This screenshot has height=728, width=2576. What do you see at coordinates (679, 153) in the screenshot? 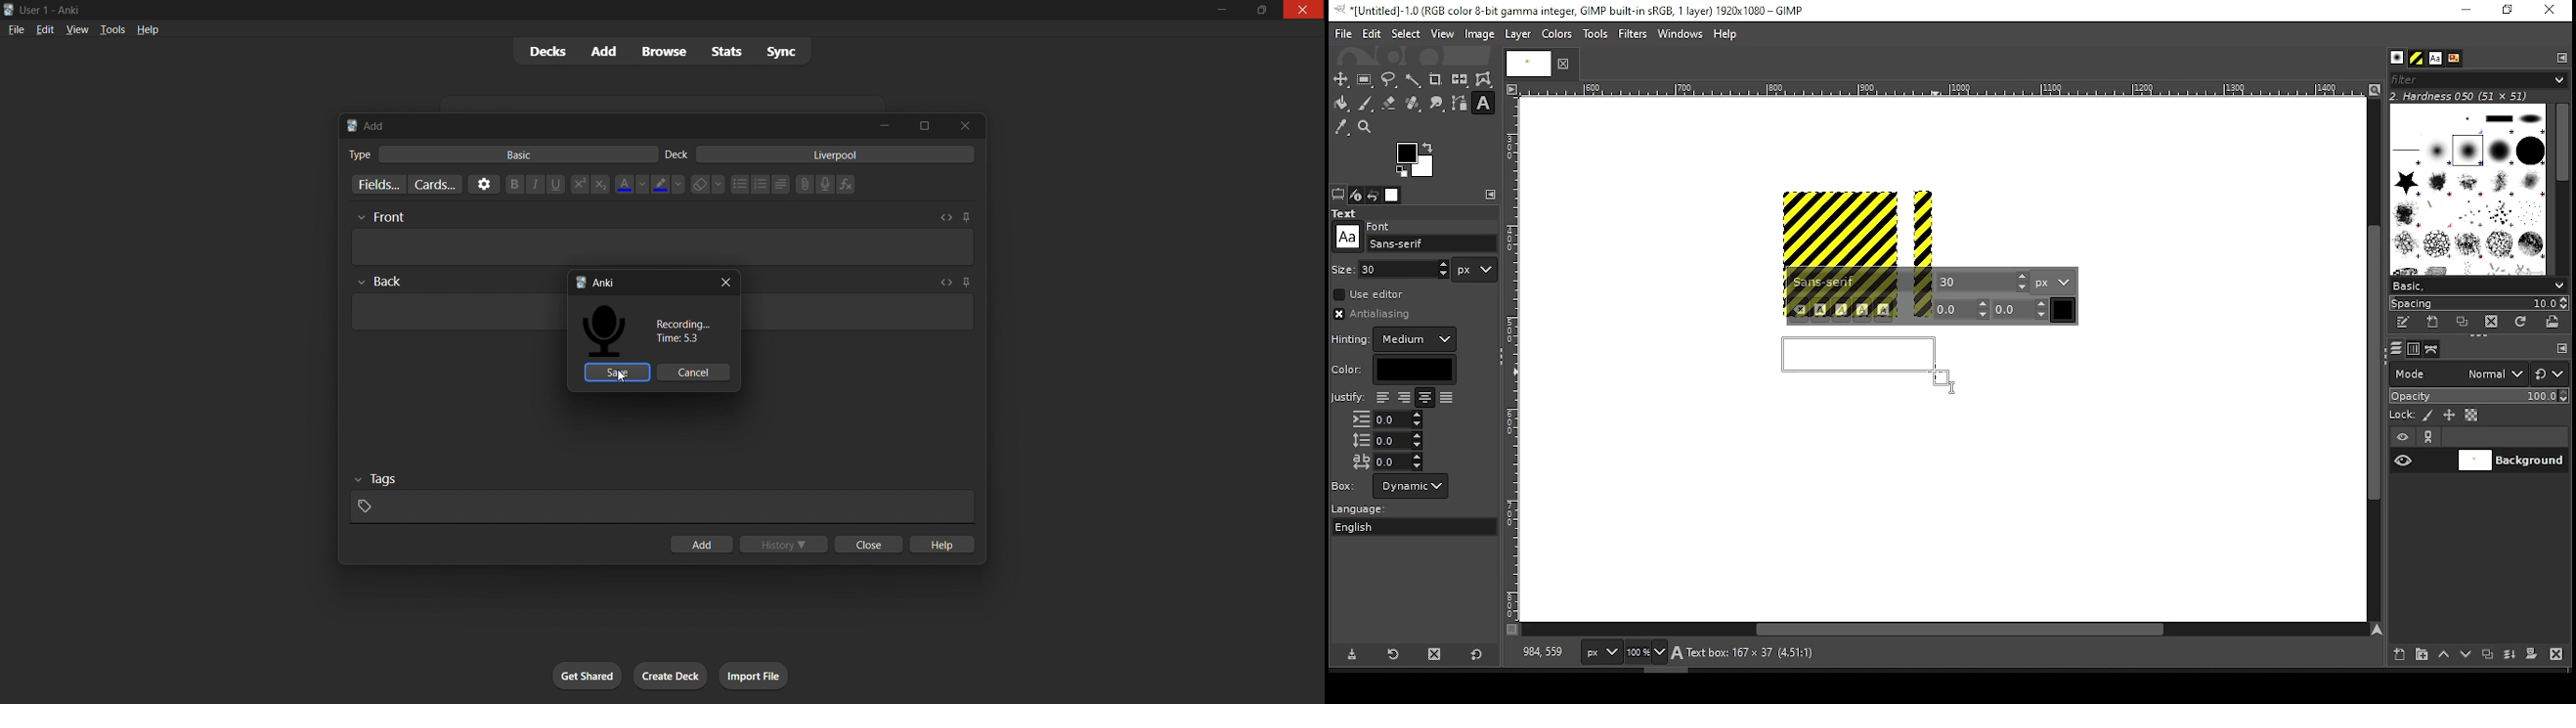
I see `deck ` at bounding box center [679, 153].